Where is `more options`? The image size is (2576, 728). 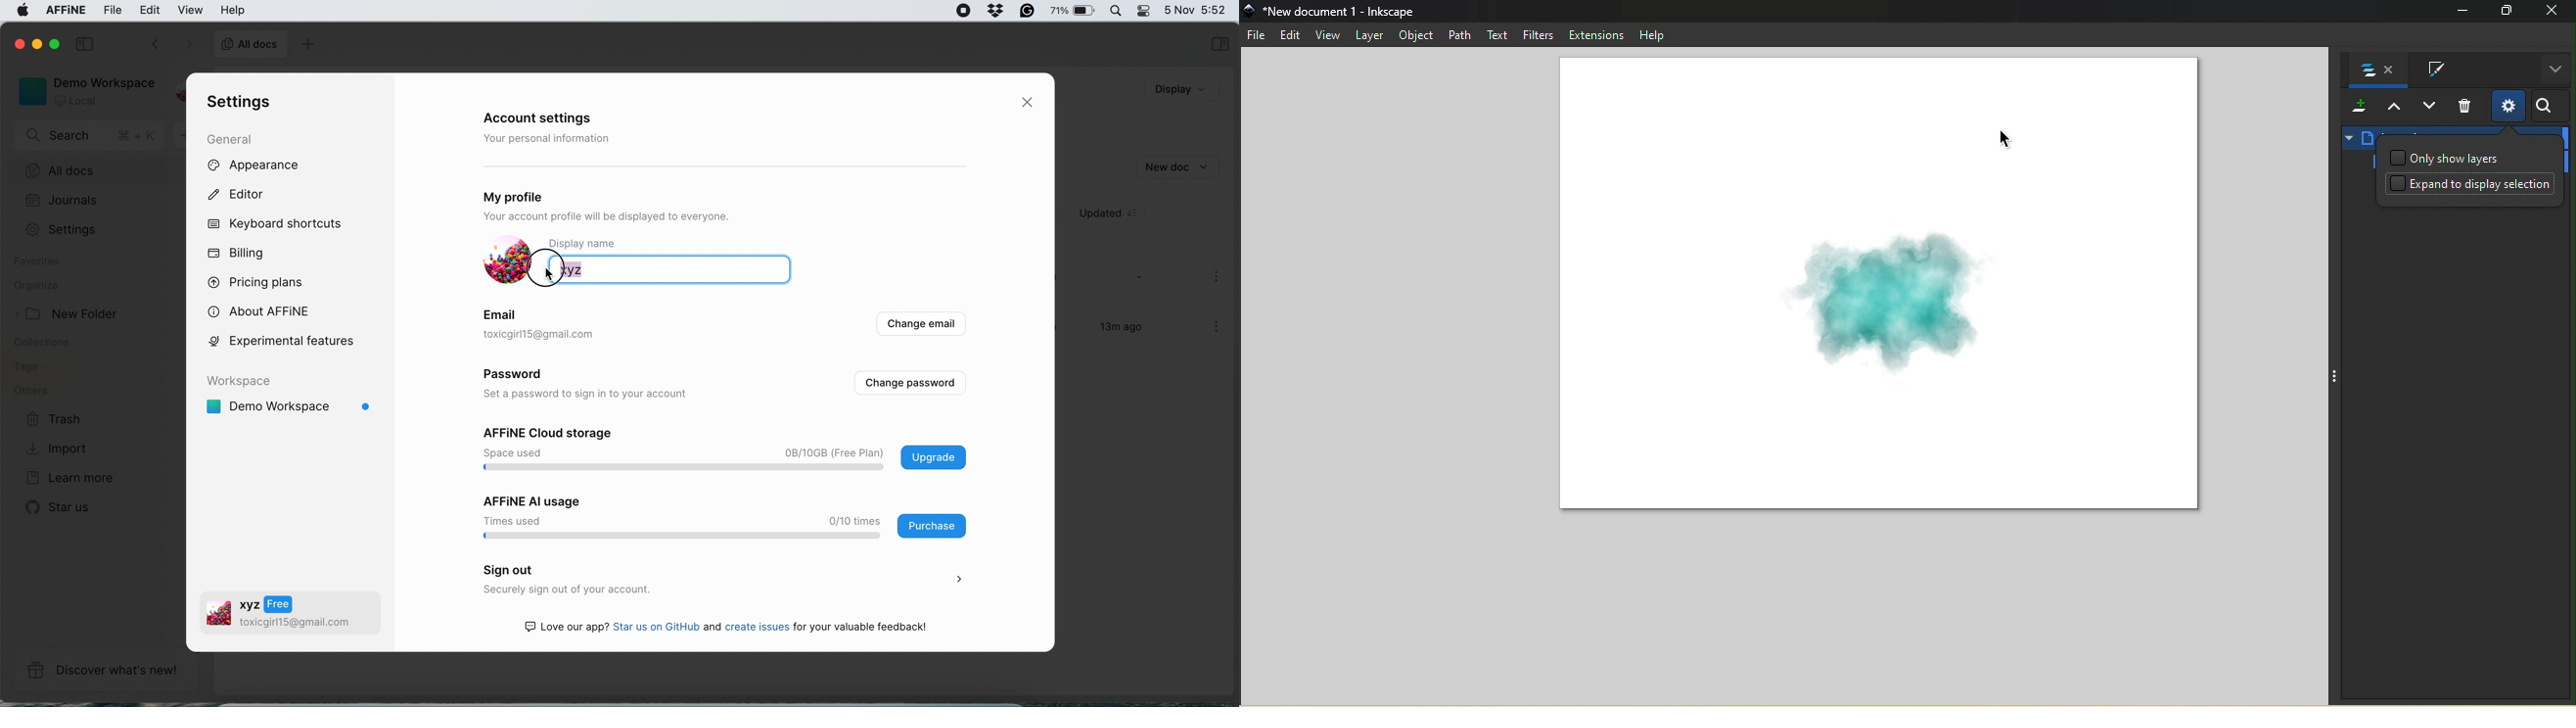 more options is located at coordinates (1219, 278).